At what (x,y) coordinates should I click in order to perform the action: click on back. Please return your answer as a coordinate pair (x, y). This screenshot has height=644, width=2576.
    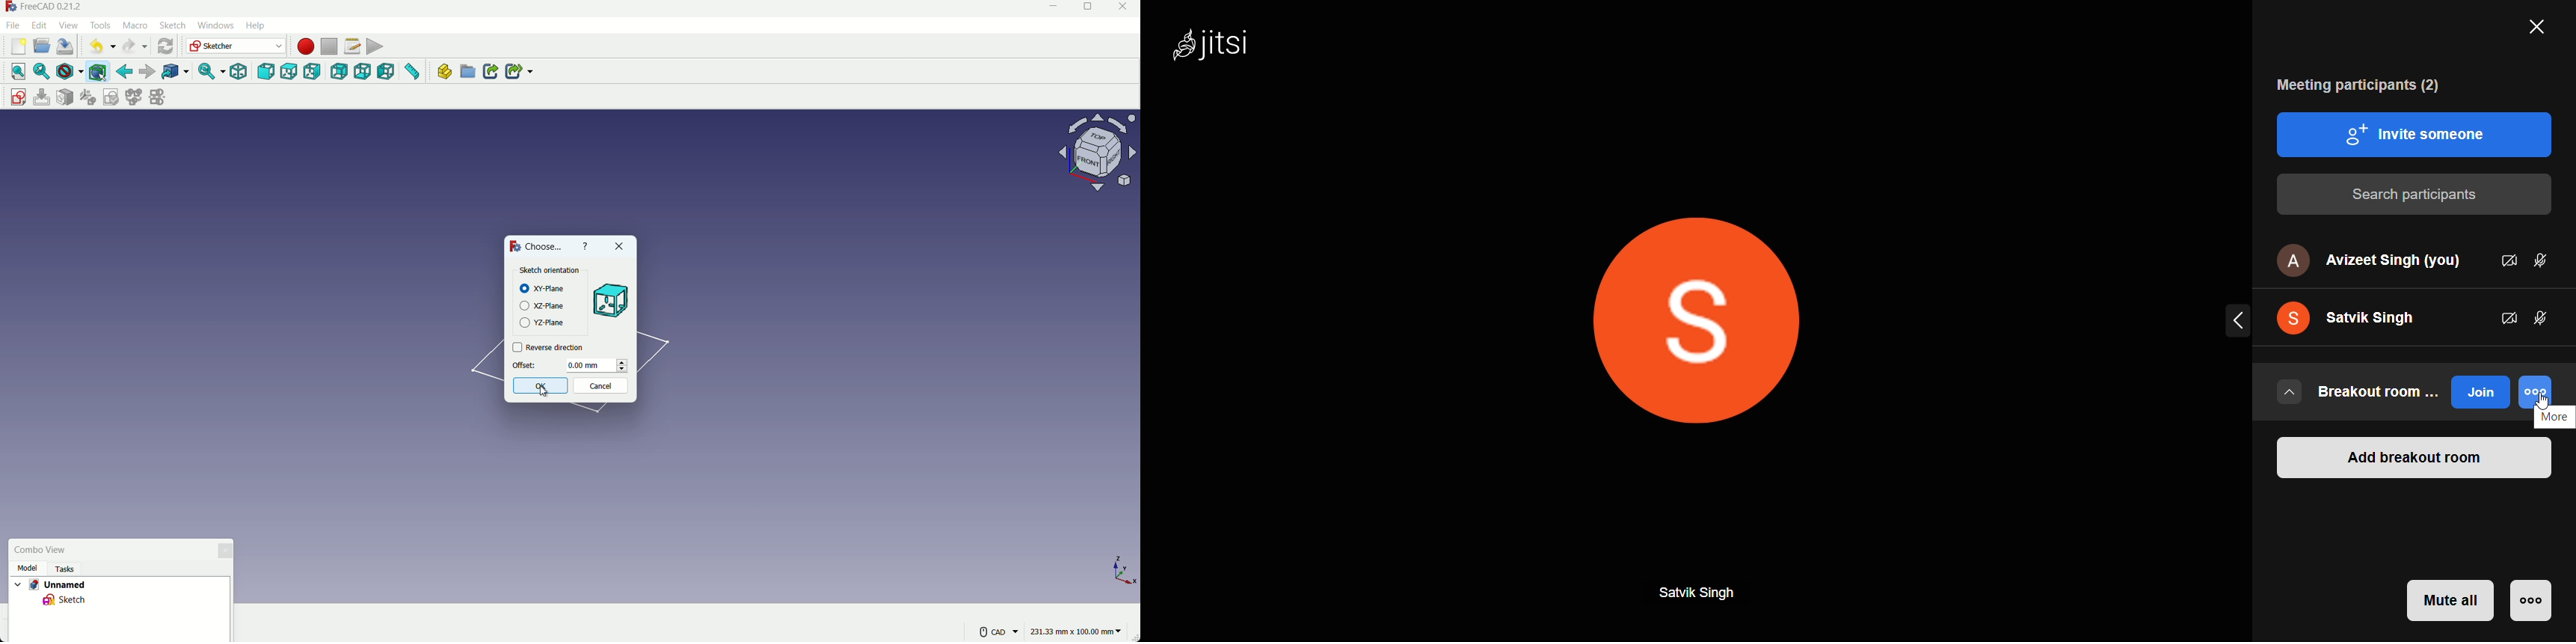
    Looking at the image, I should click on (124, 71).